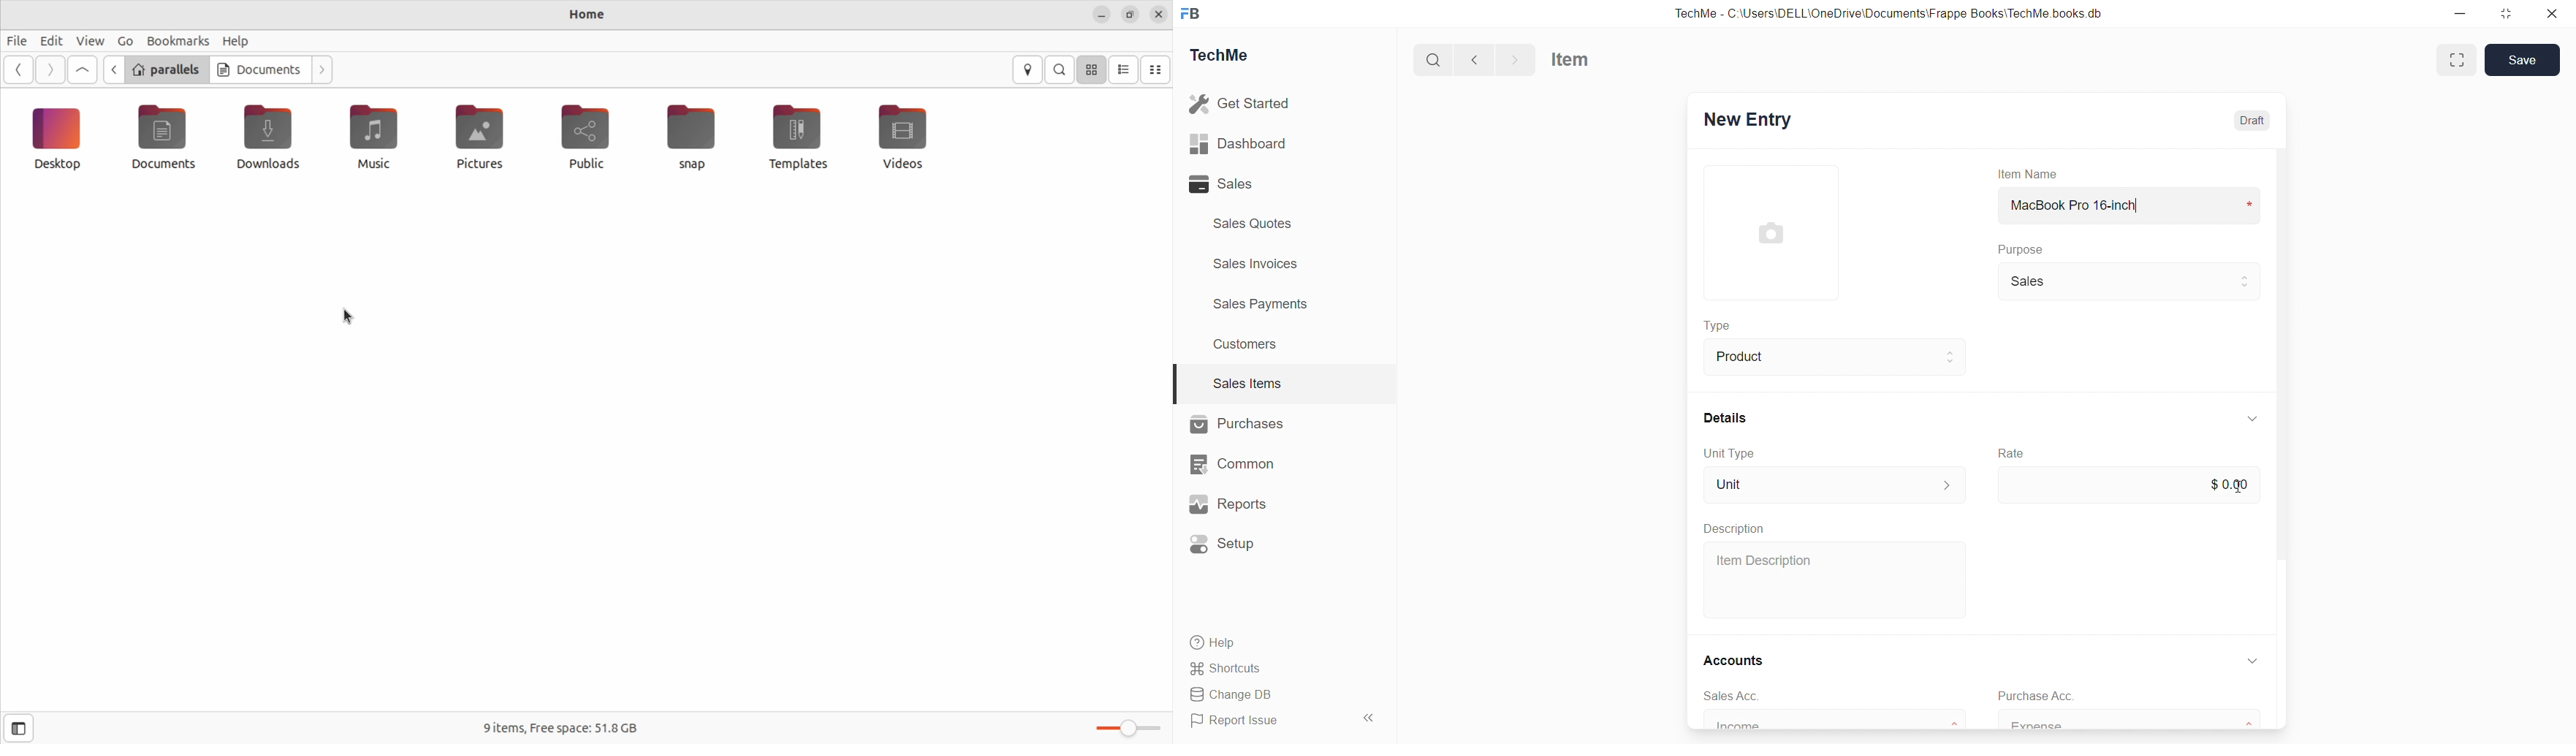 The height and width of the screenshot is (756, 2576). What do you see at coordinates (2238, 488) in the screenshot?
I see `cursor` at bounding box center [2238, 488].